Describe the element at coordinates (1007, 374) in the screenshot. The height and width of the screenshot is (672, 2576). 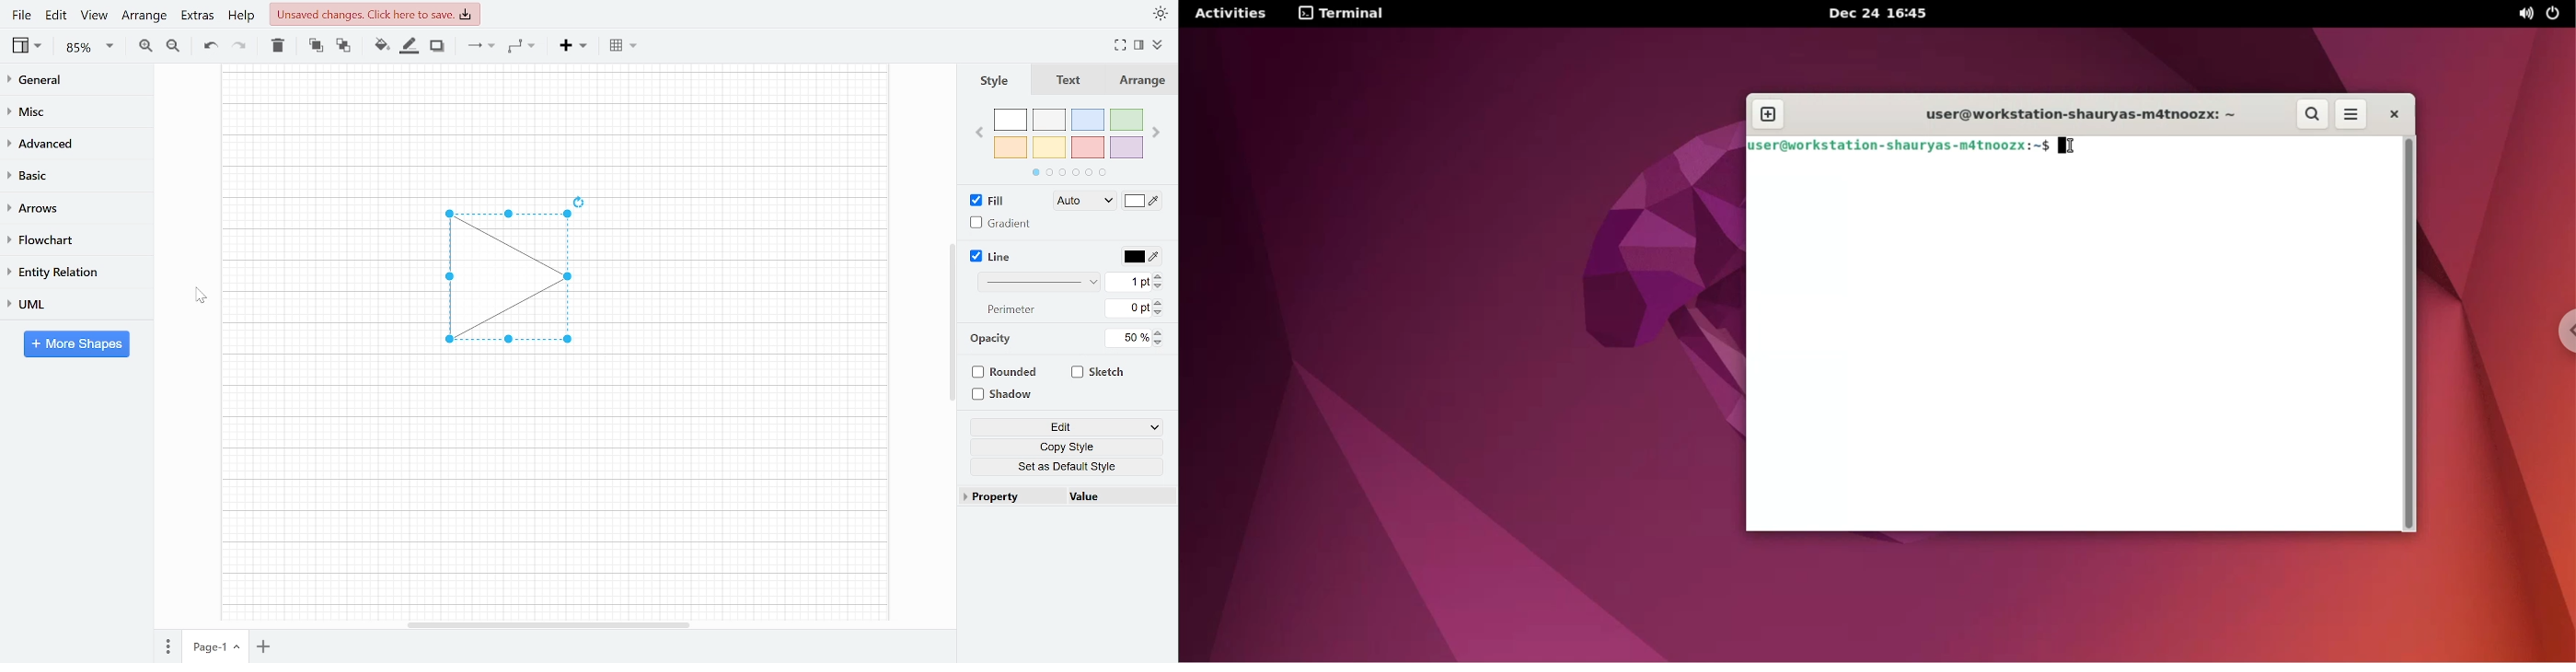
I see `Rounded` at that location.